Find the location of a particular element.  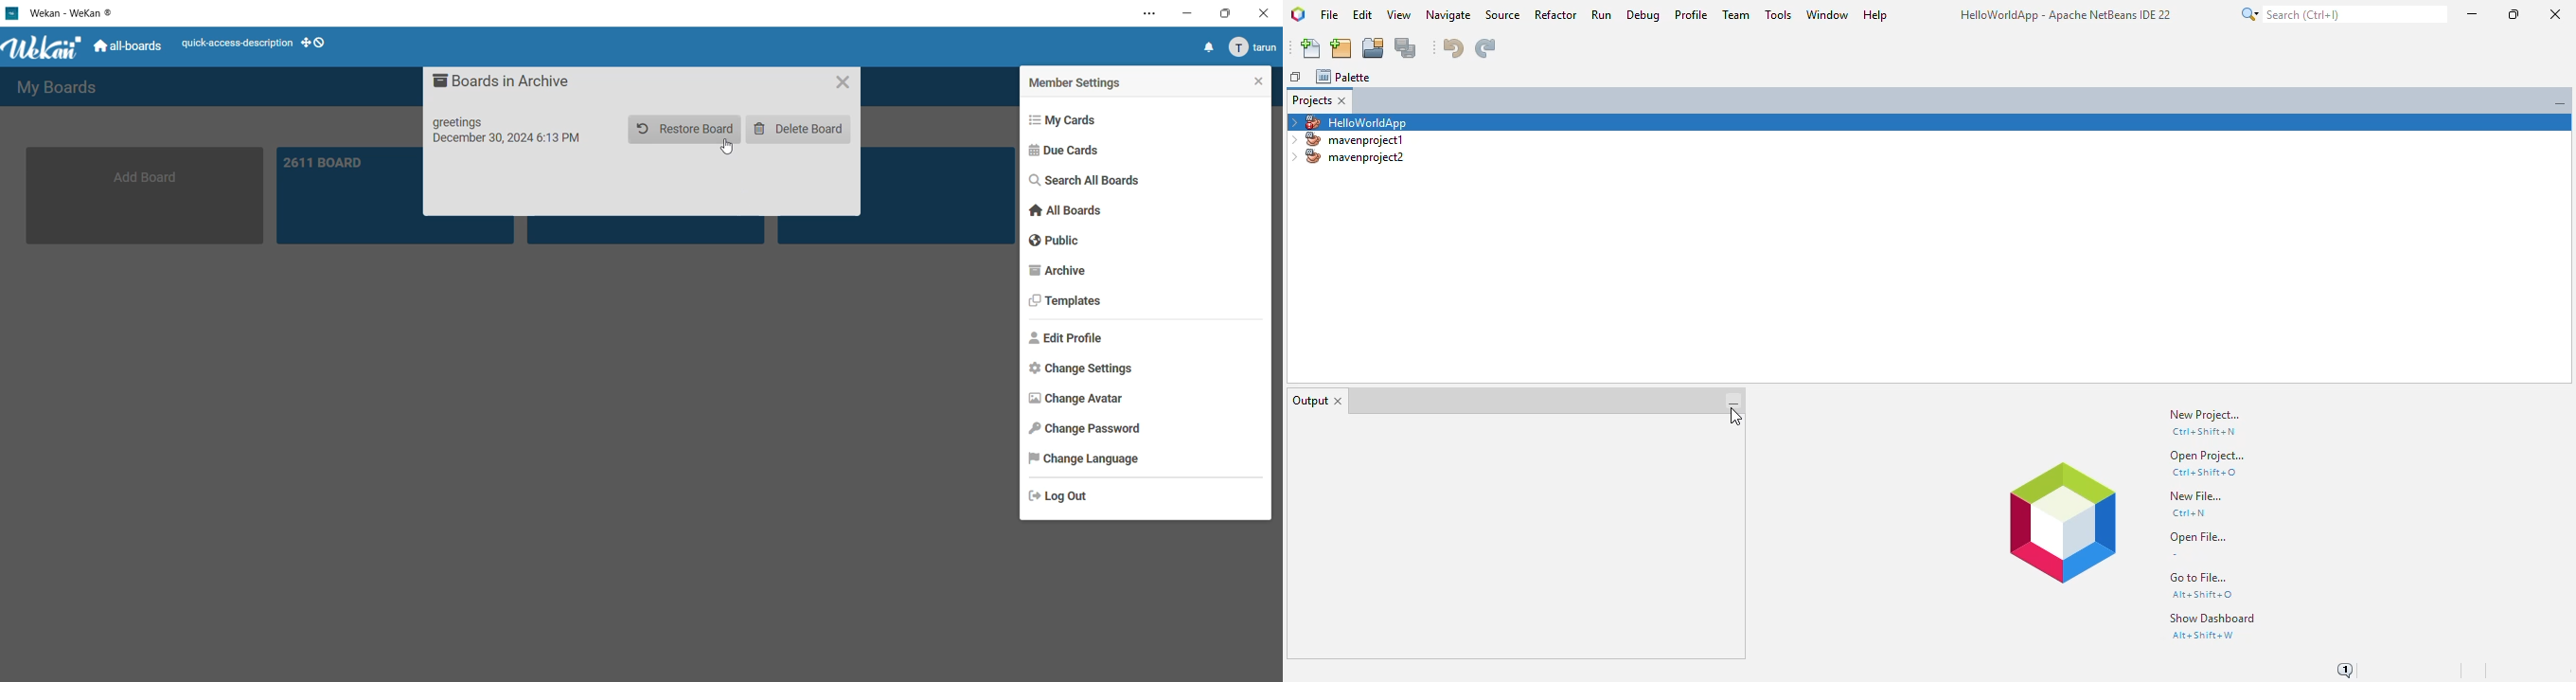

close is located at coordinates (1263, 12).